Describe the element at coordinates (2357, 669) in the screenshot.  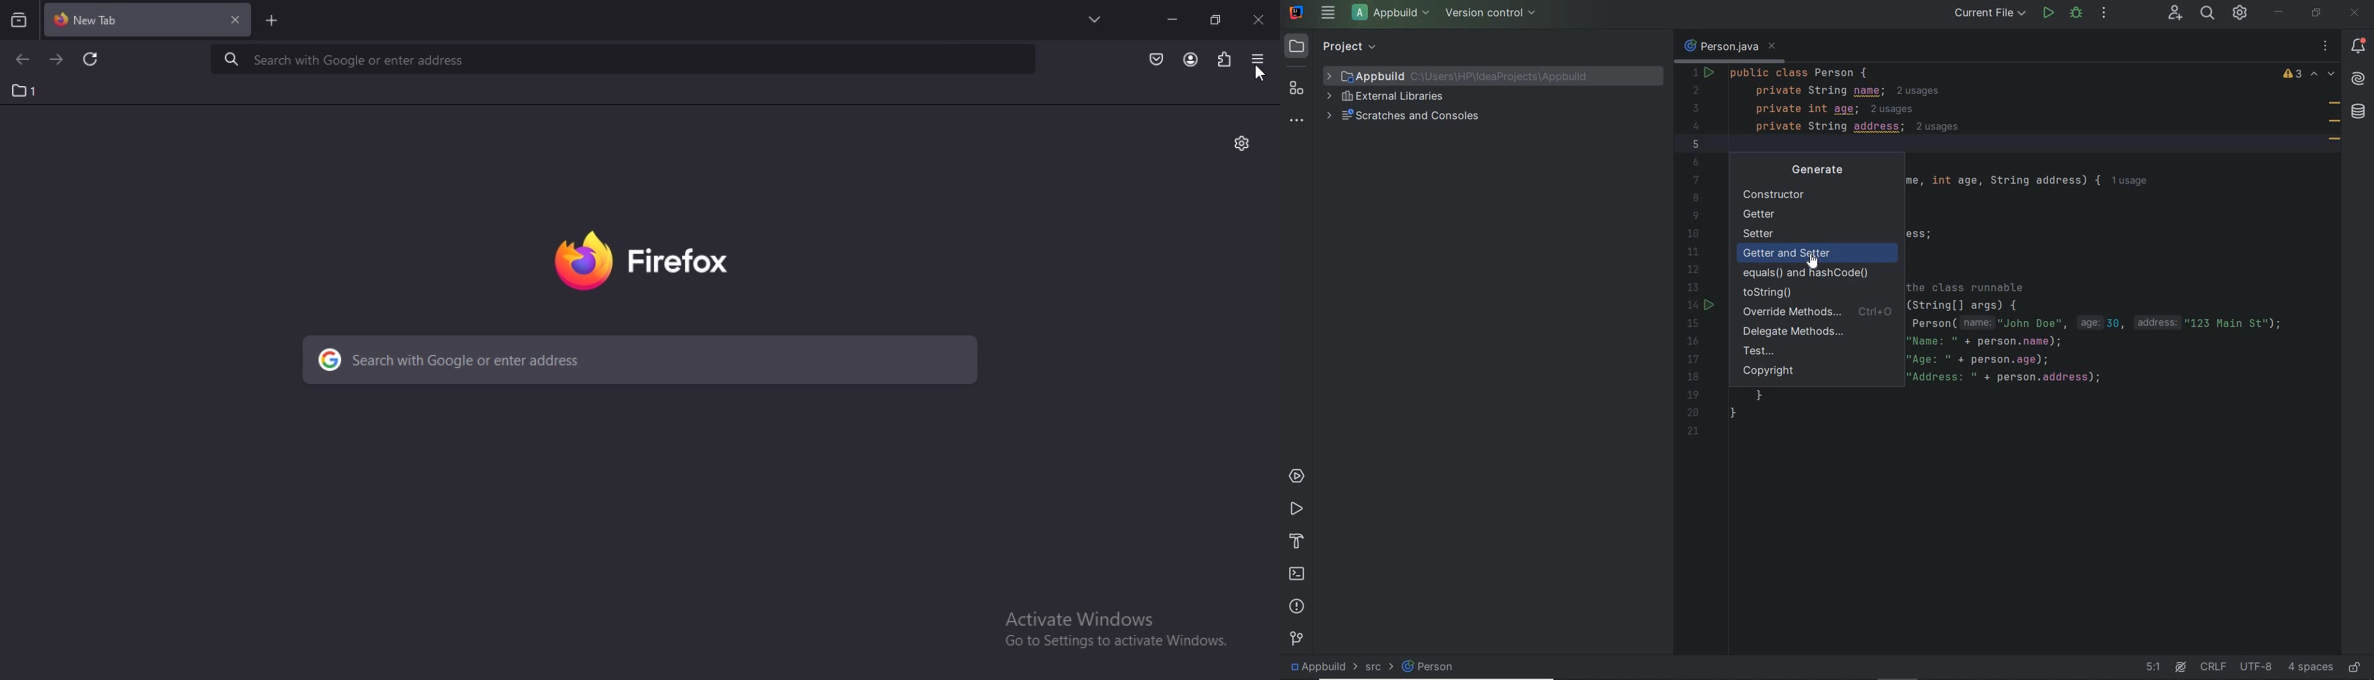
I see `make file ready only` at that location.